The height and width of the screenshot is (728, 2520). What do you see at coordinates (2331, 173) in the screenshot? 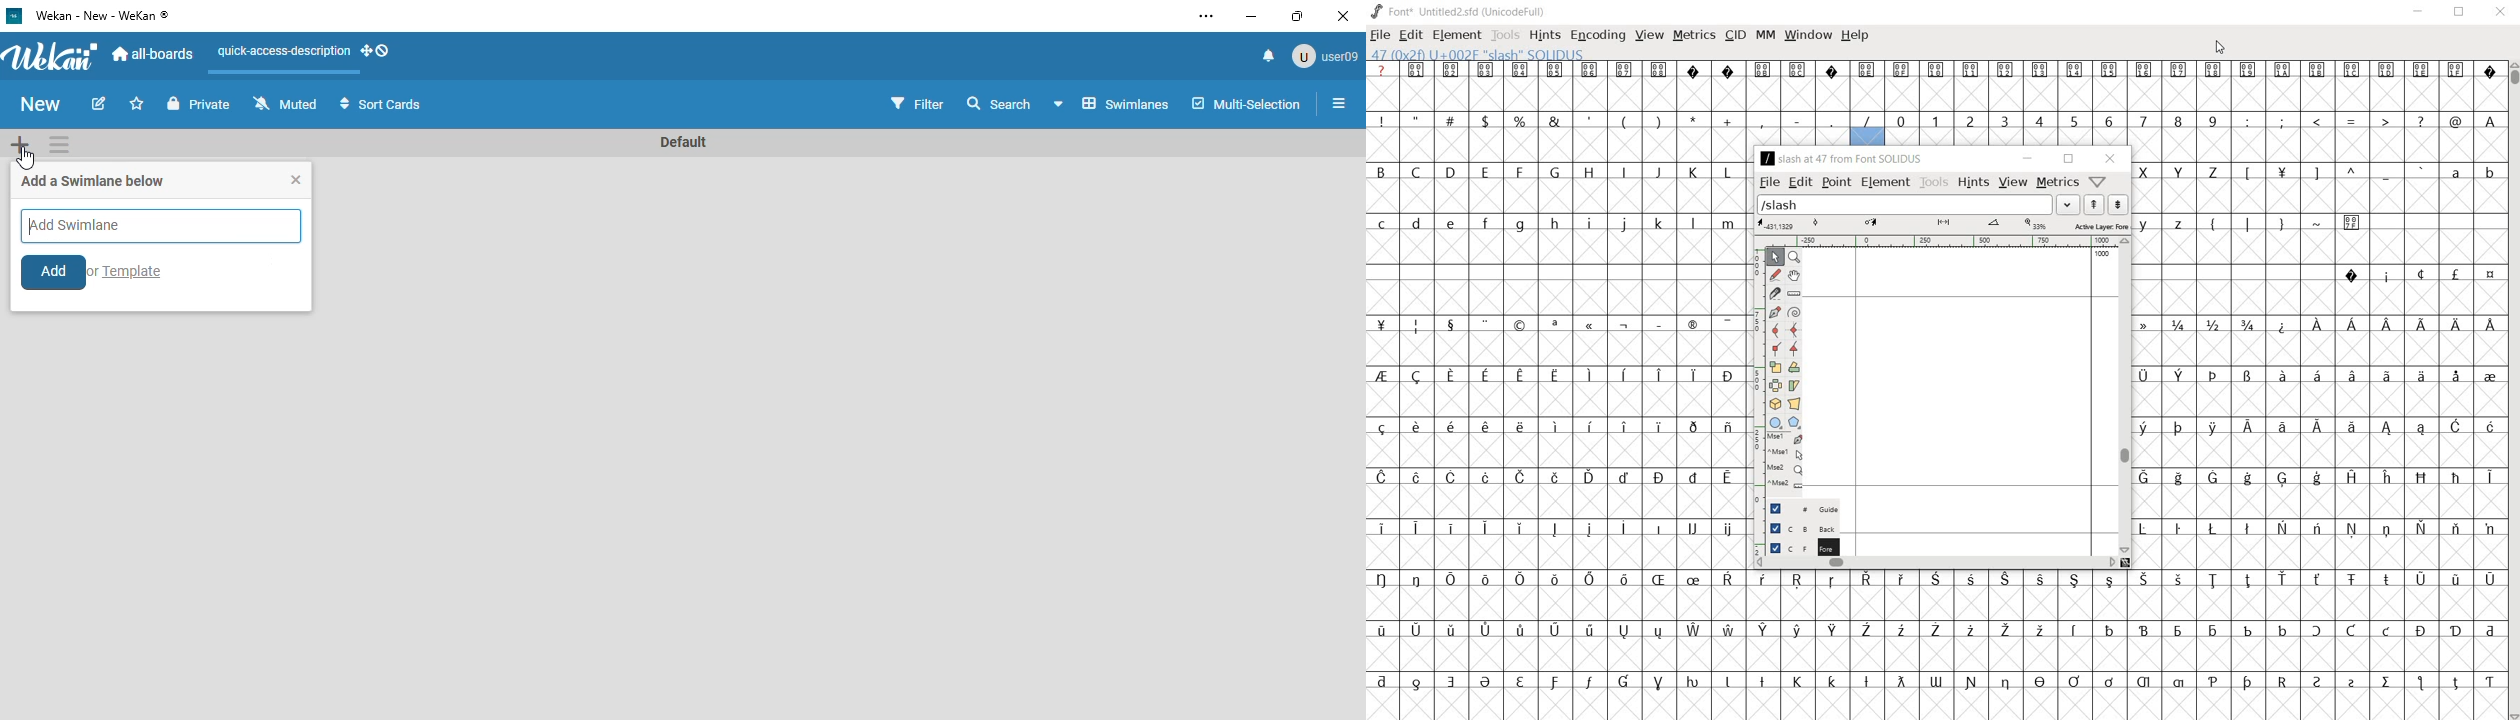
I see `symbols` at bounding box center [2331, 173].